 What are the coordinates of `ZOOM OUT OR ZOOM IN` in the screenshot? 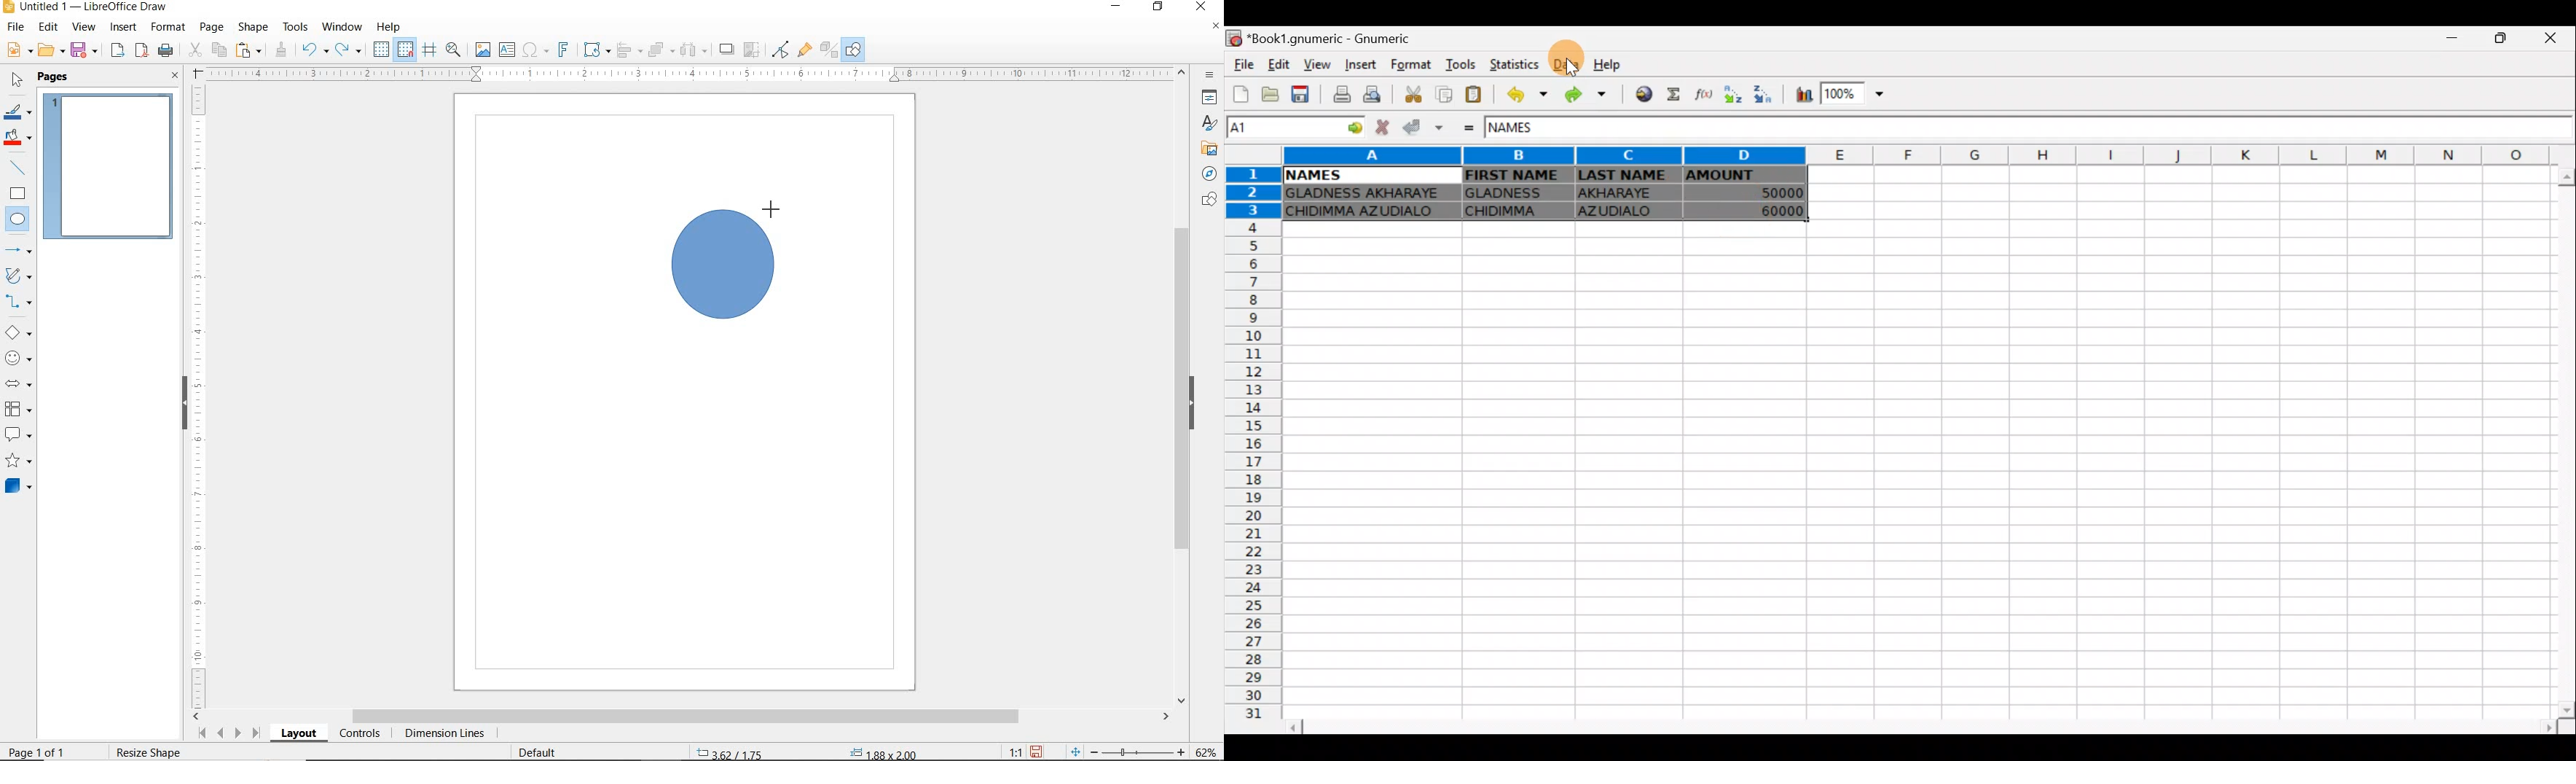 It's located at (1128, 752).